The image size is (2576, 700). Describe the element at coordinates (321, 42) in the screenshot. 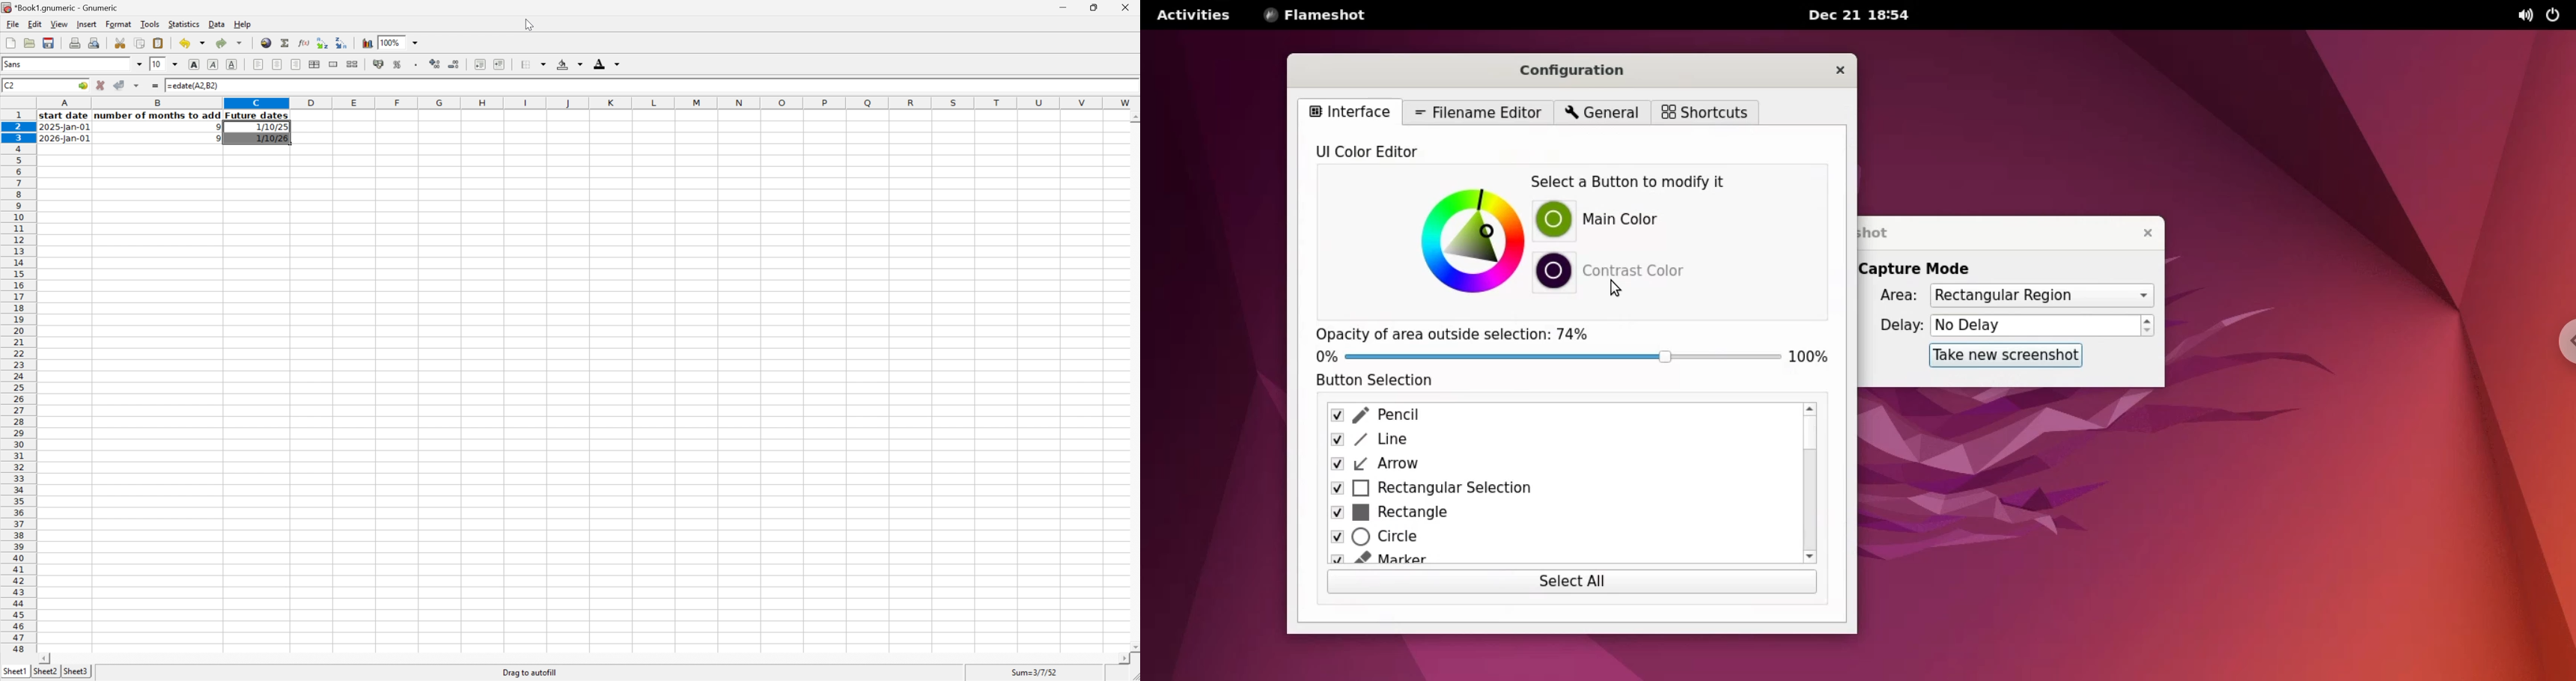

I see `Sort the selected region in ascending order based on the first column selected` at that location.